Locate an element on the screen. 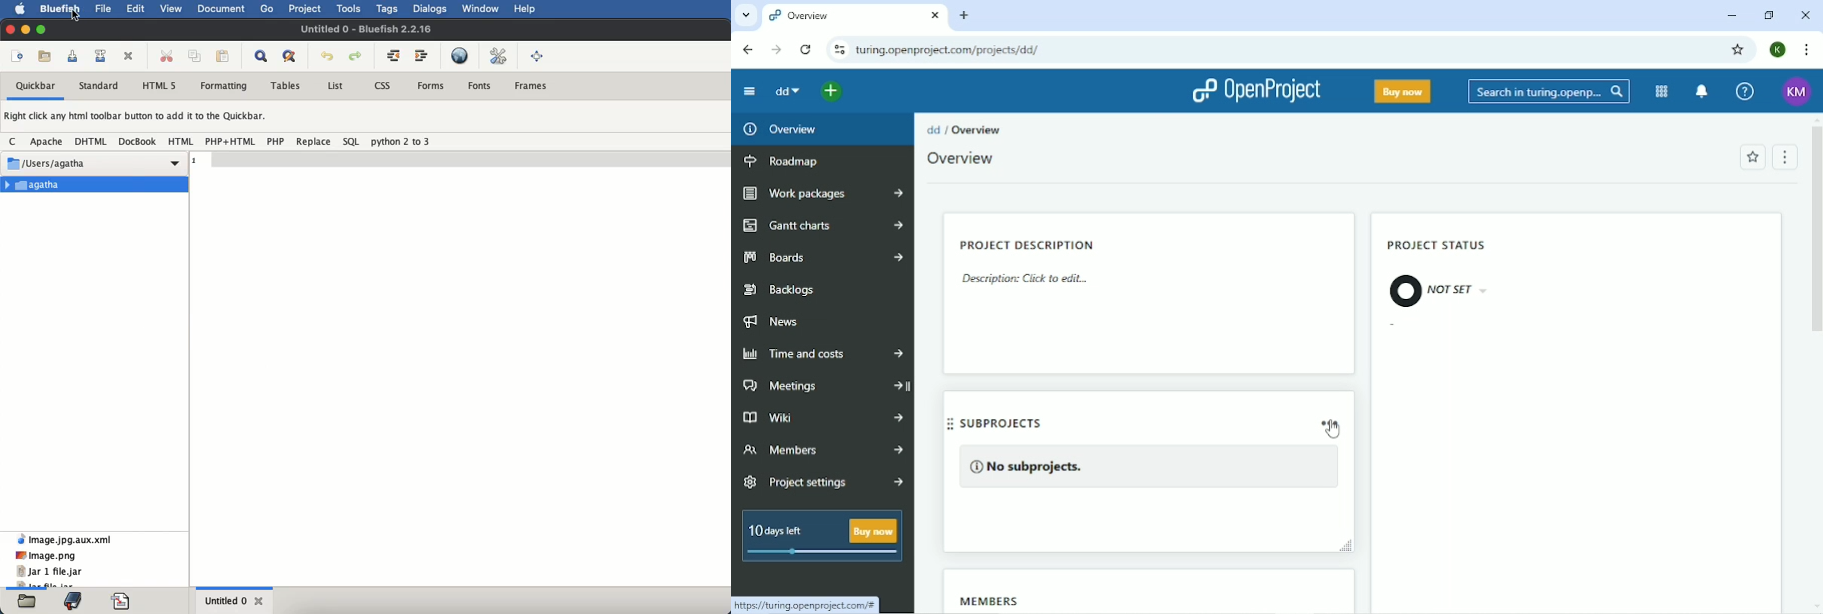 This screenshot has width=1848, height=616. Collpase project menu is located at coordinates (749, 93).